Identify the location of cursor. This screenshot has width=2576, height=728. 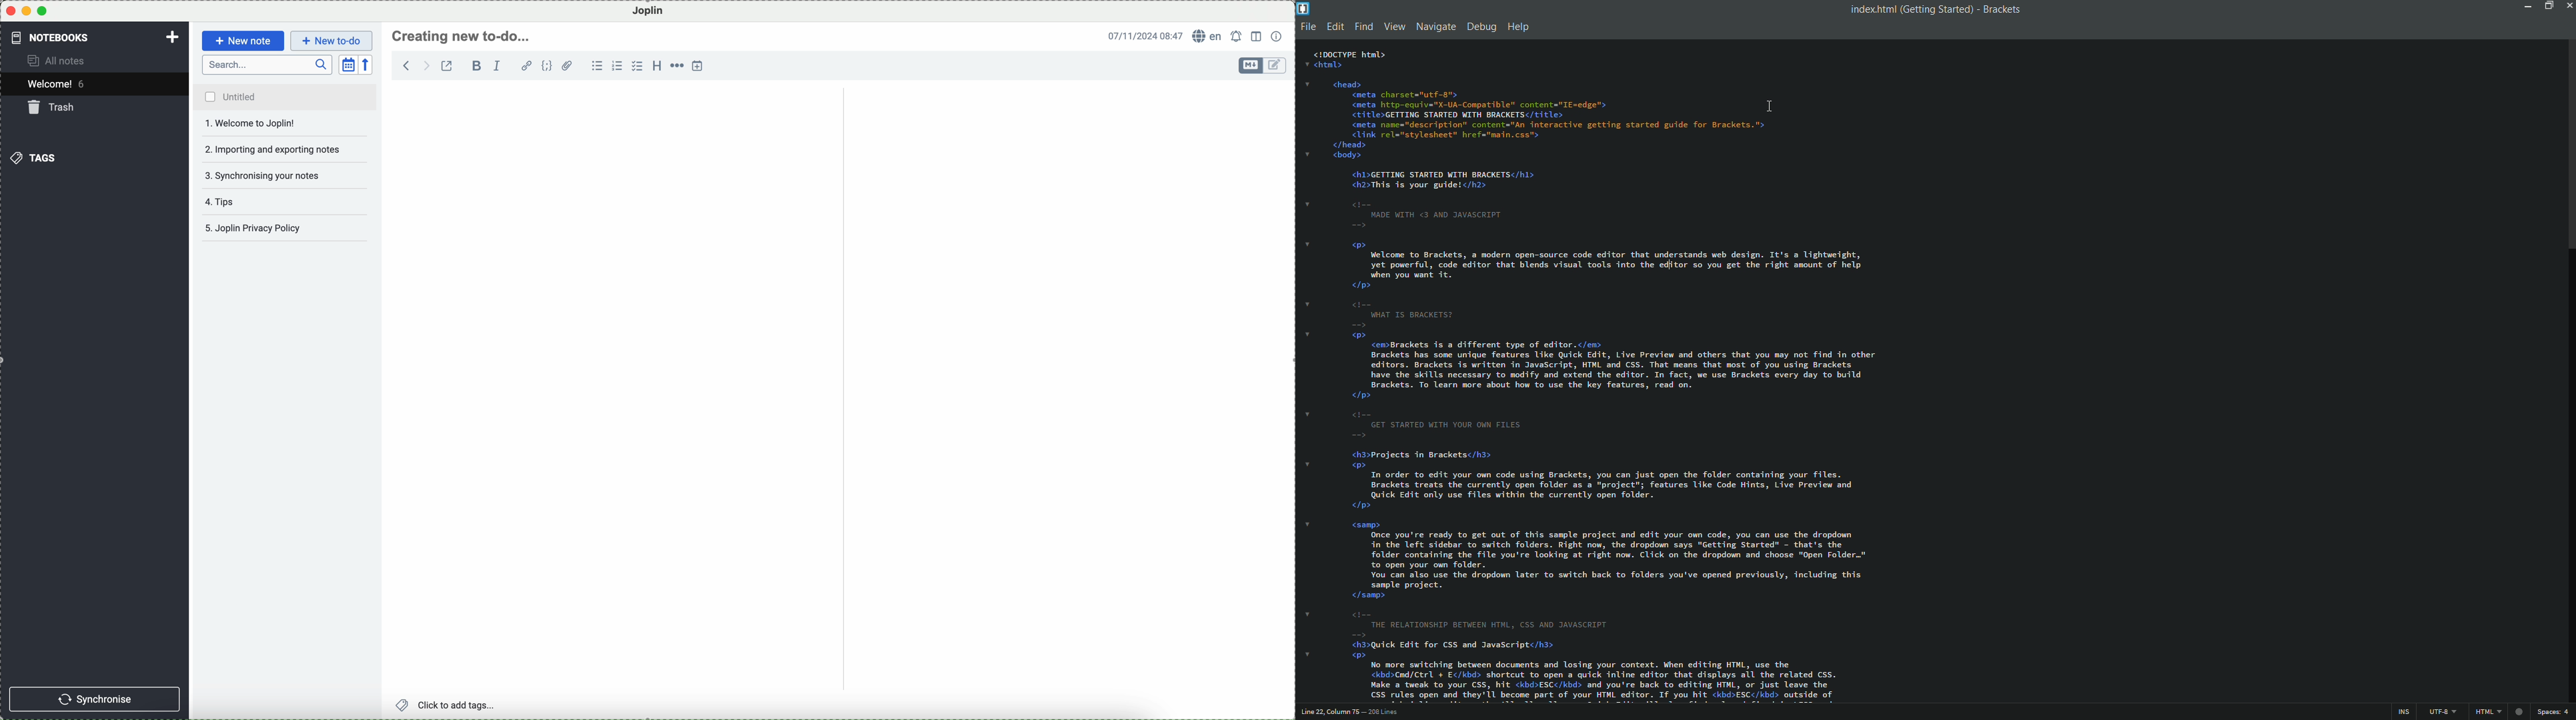
(1774, 107).